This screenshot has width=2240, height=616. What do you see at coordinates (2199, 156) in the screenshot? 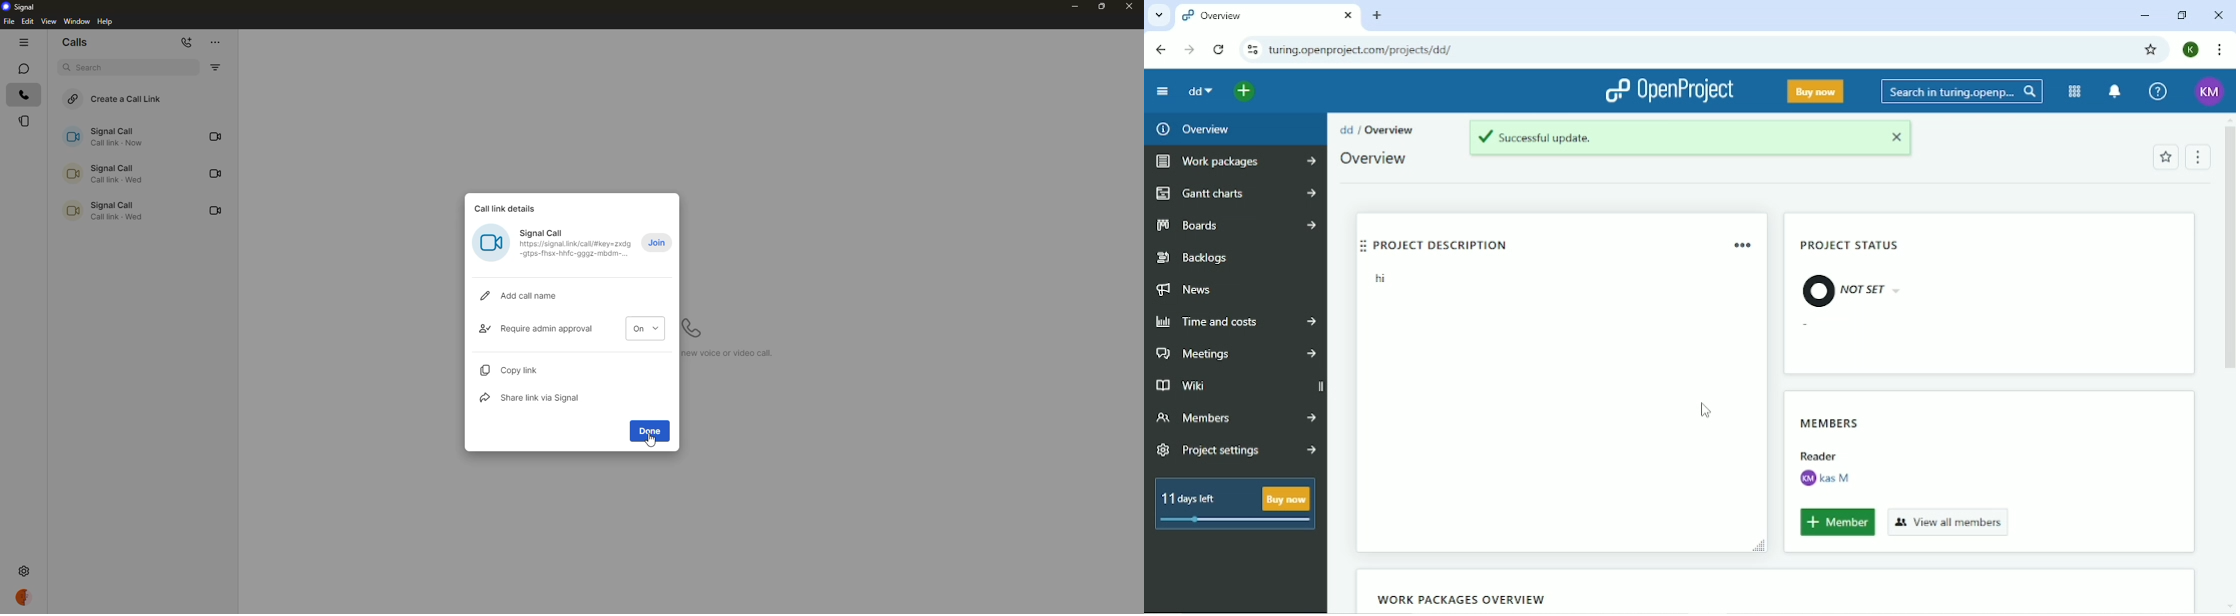
I see `Menu` at bounding box center [2199, 156].